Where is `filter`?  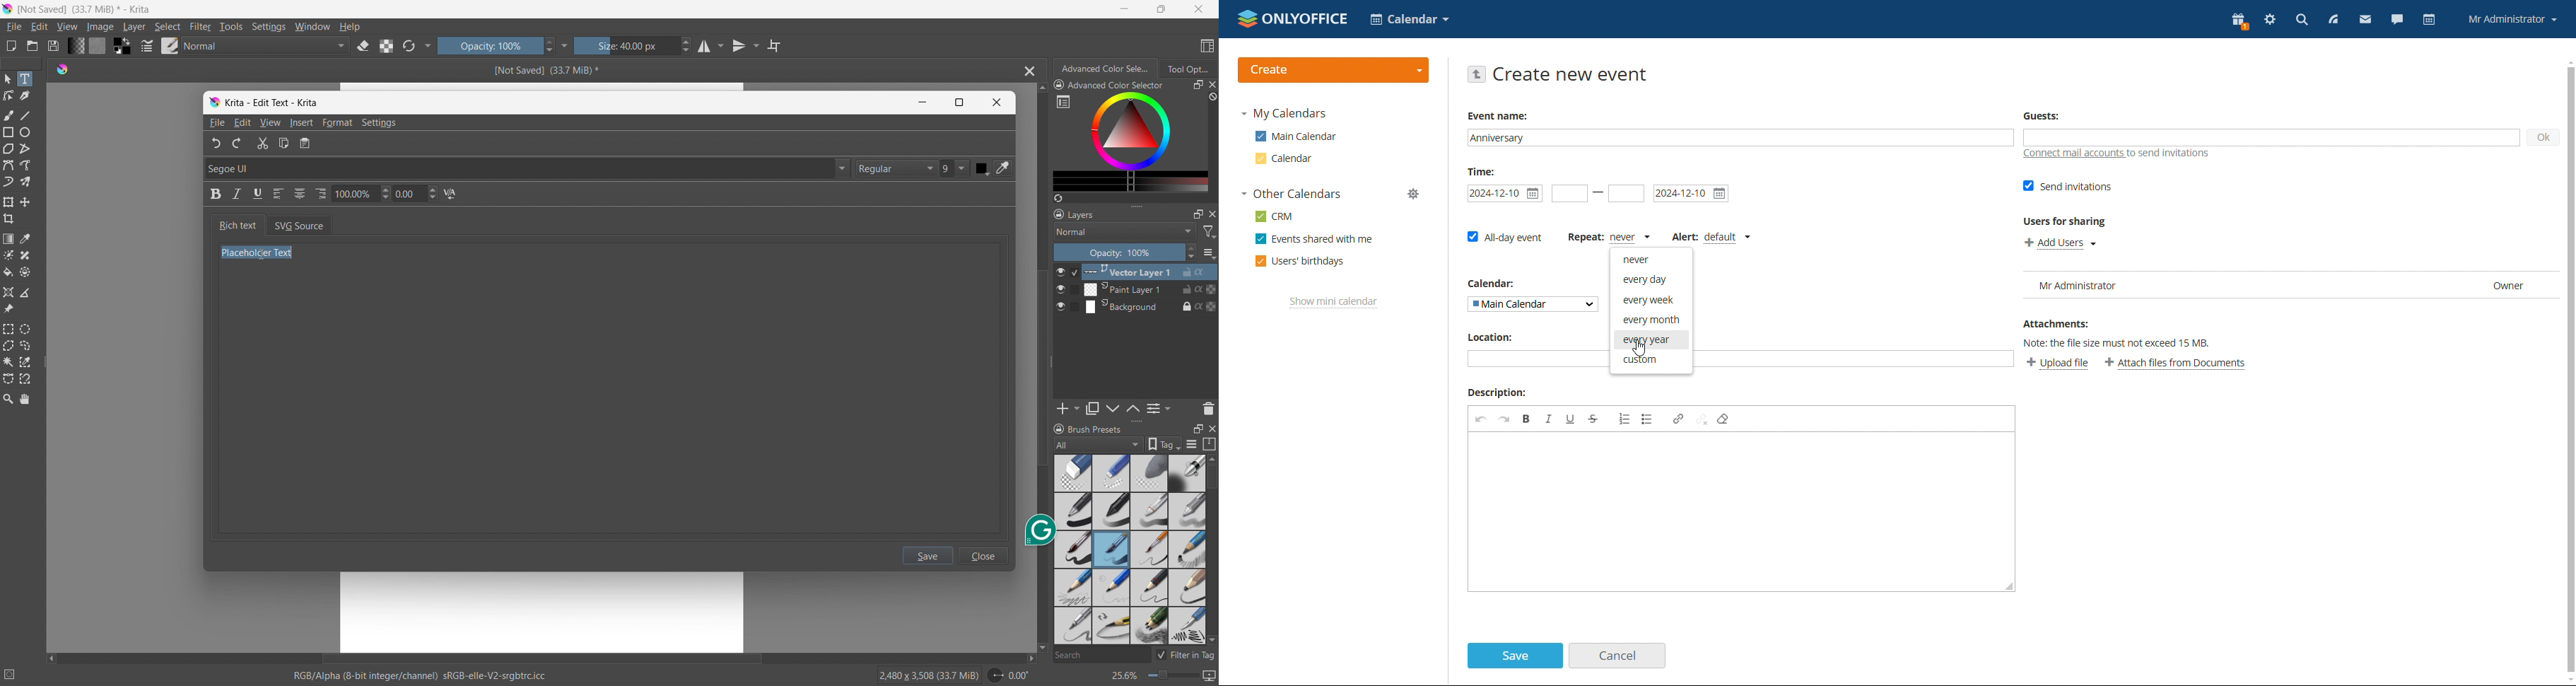 filter is located at coordinates (1210, 232).